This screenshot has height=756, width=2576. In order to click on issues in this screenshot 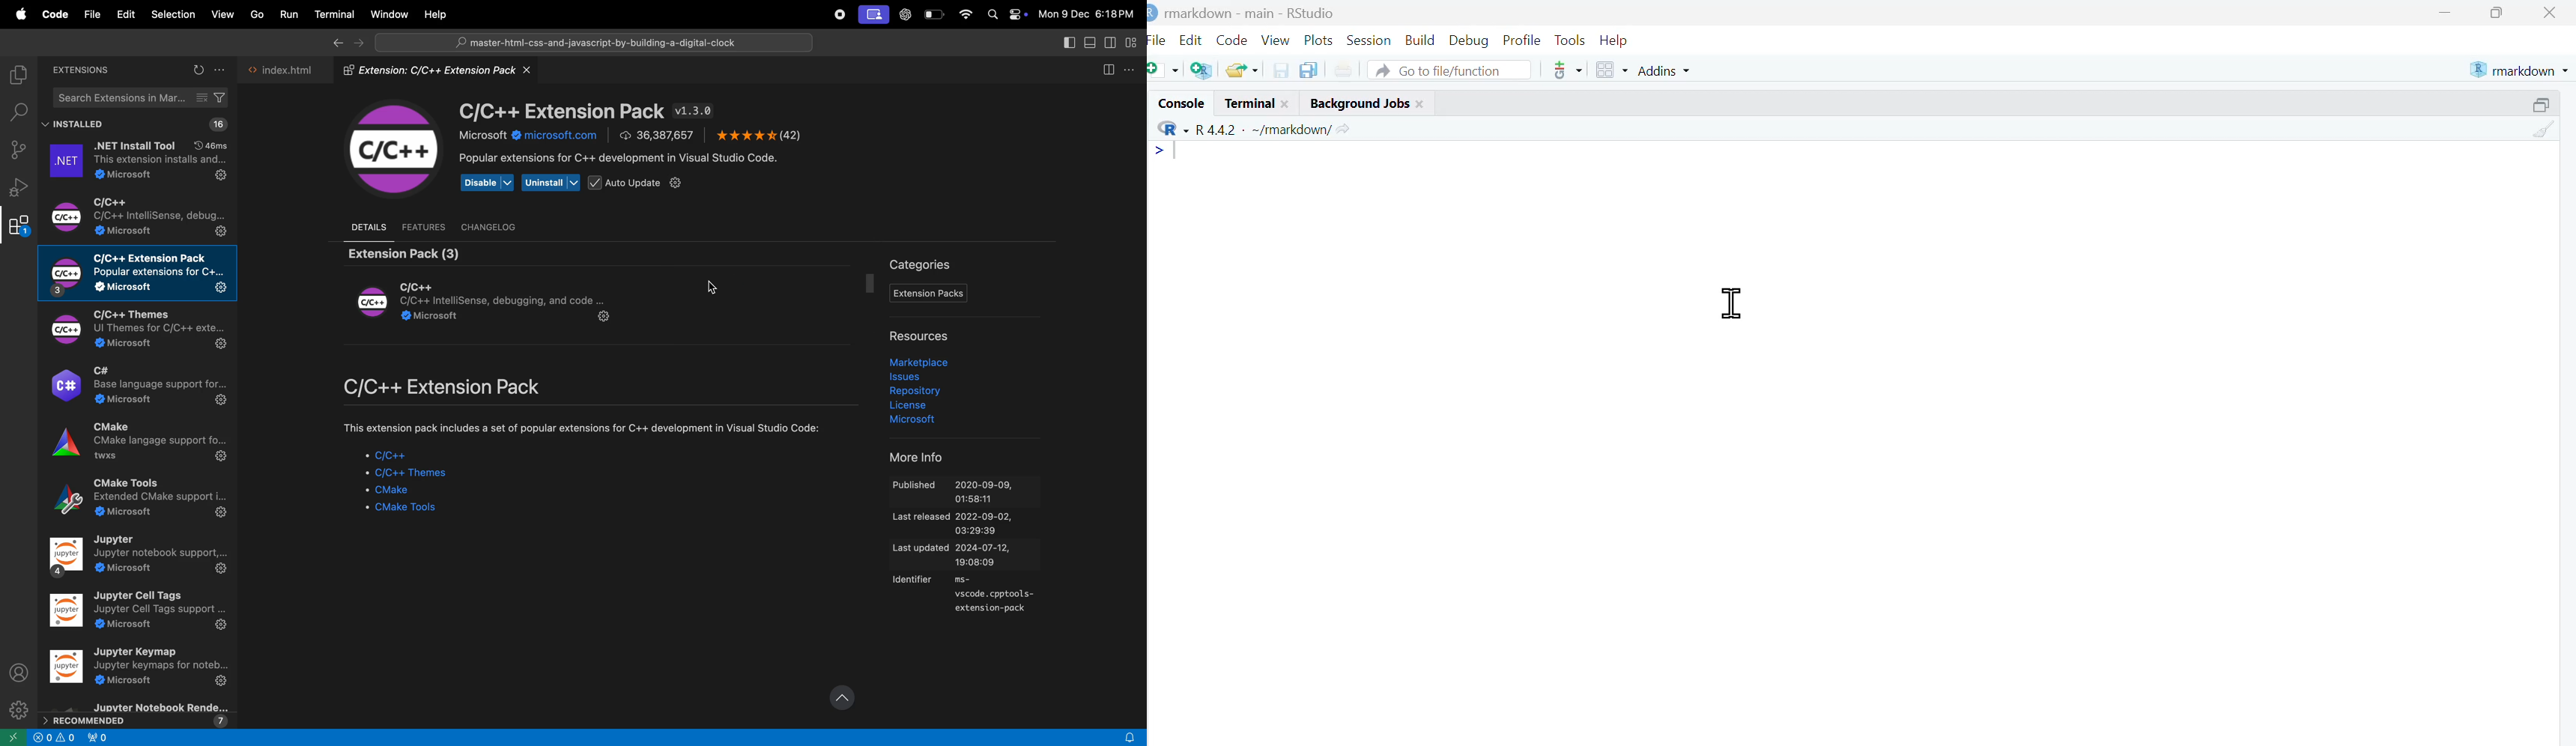, I will do `click(912, 377)`.